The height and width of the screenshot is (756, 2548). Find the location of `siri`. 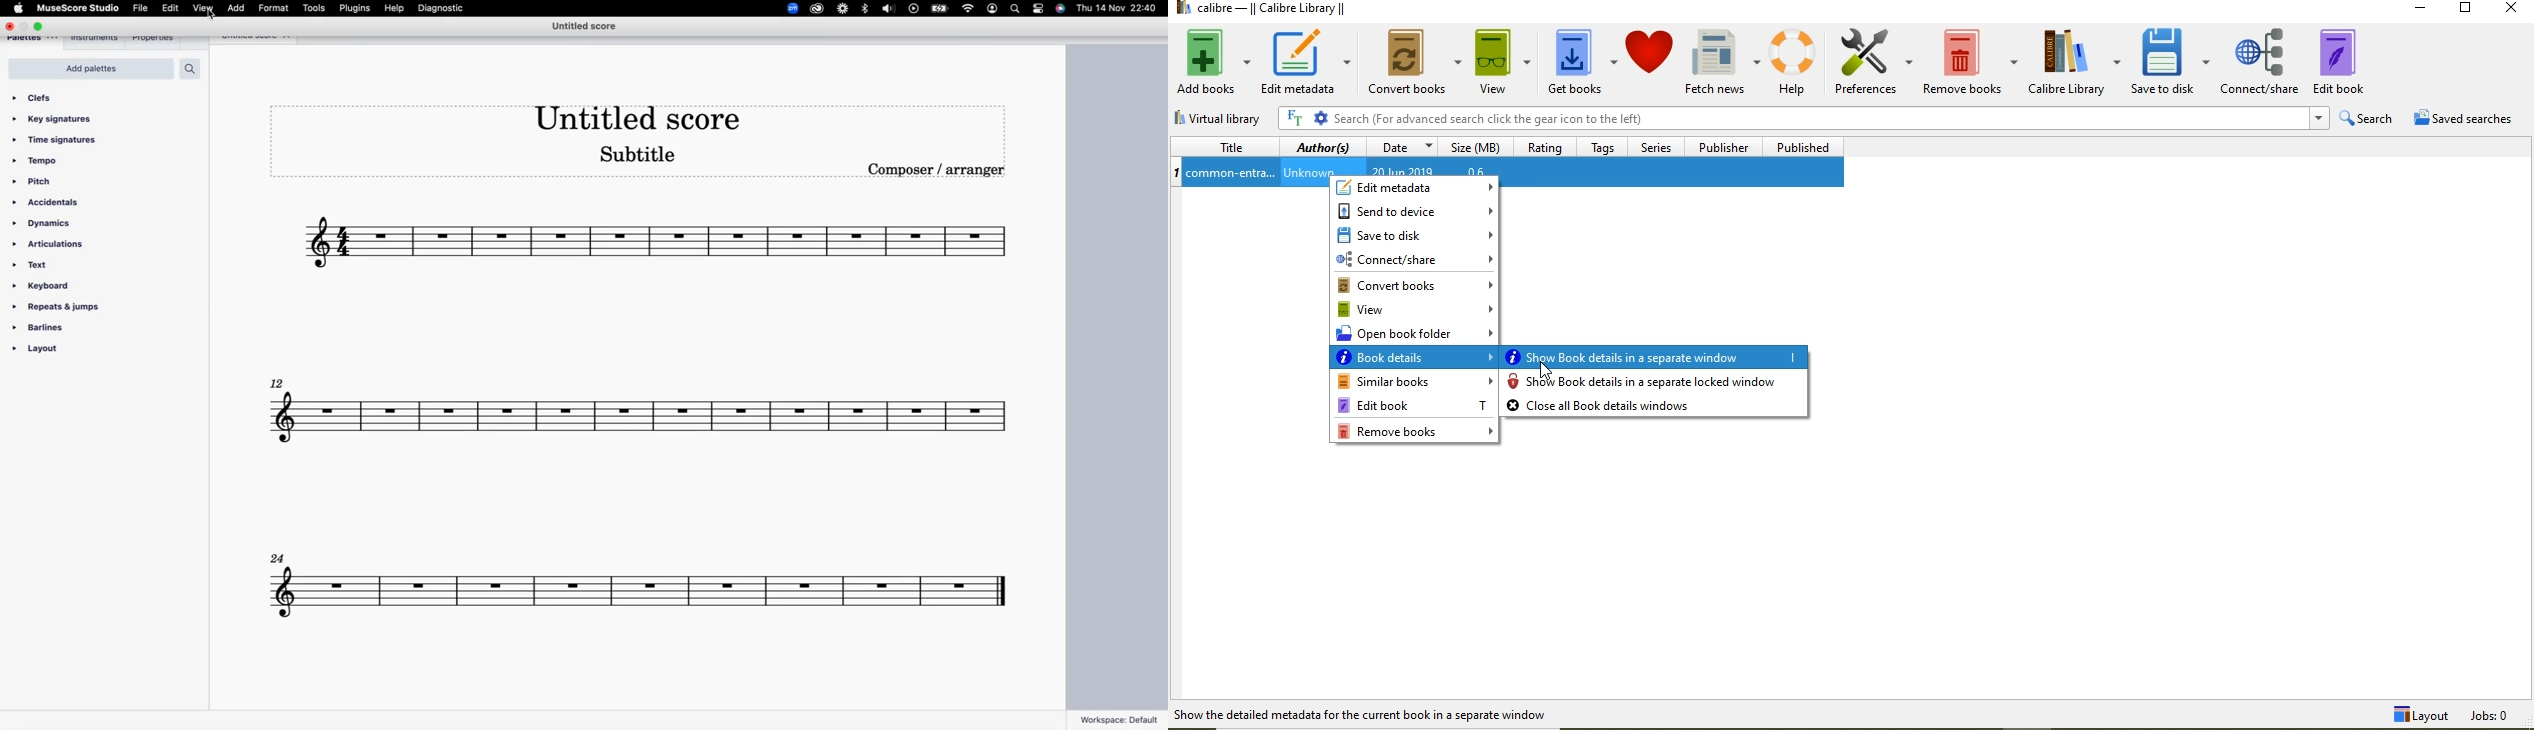

siri is located at coordinates (1062, 9).